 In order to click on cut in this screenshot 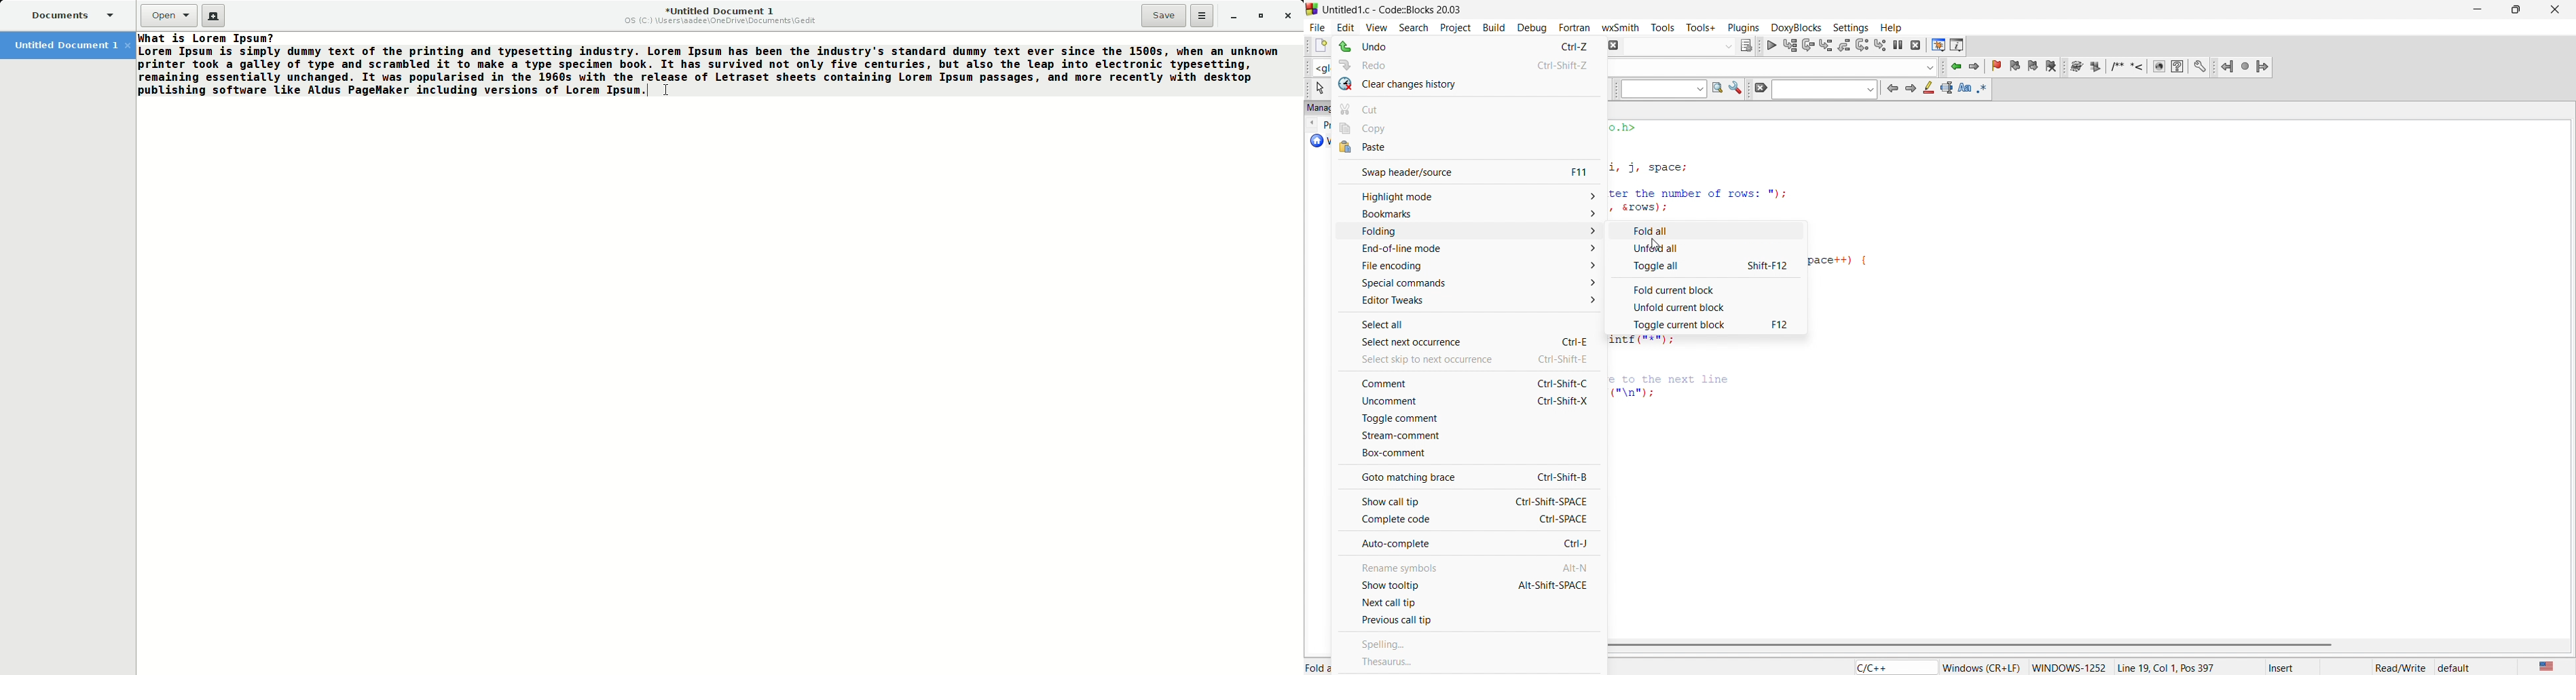, I will do `click(1470, 107)`.